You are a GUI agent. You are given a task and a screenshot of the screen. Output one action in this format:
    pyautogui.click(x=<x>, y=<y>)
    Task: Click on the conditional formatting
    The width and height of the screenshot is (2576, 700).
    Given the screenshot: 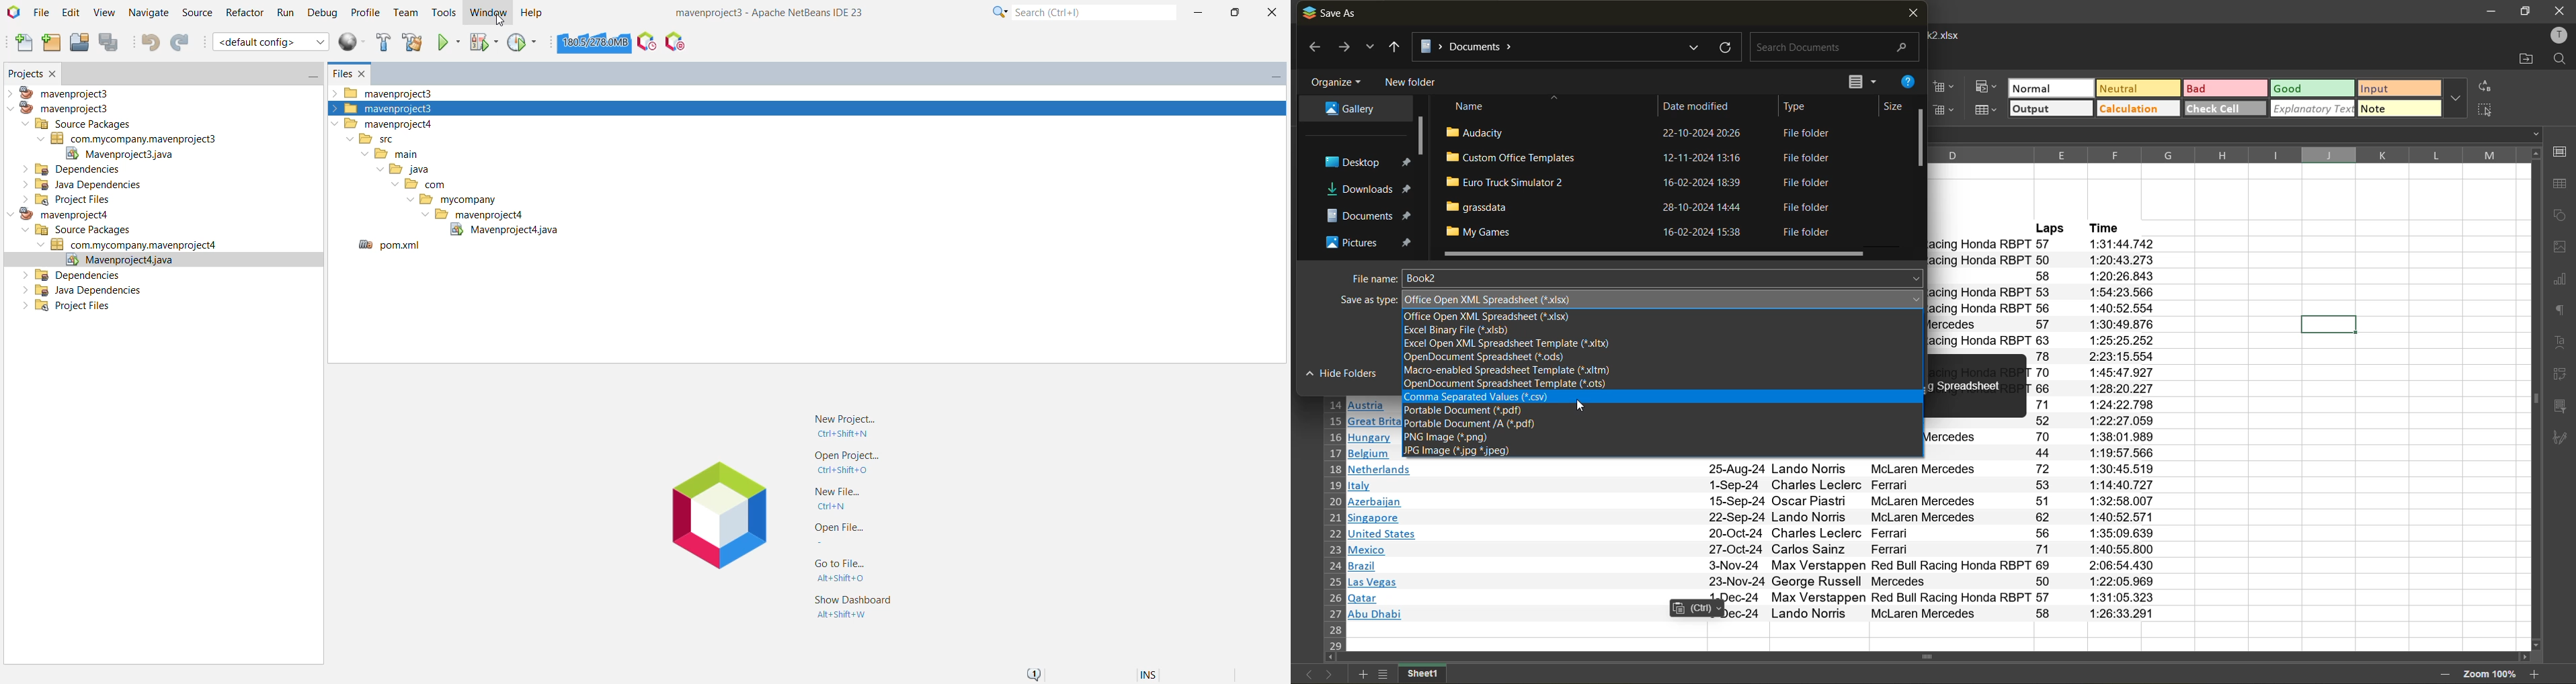 What is the action you would take?
    pyautogui.click(x=1989, y=87)
    